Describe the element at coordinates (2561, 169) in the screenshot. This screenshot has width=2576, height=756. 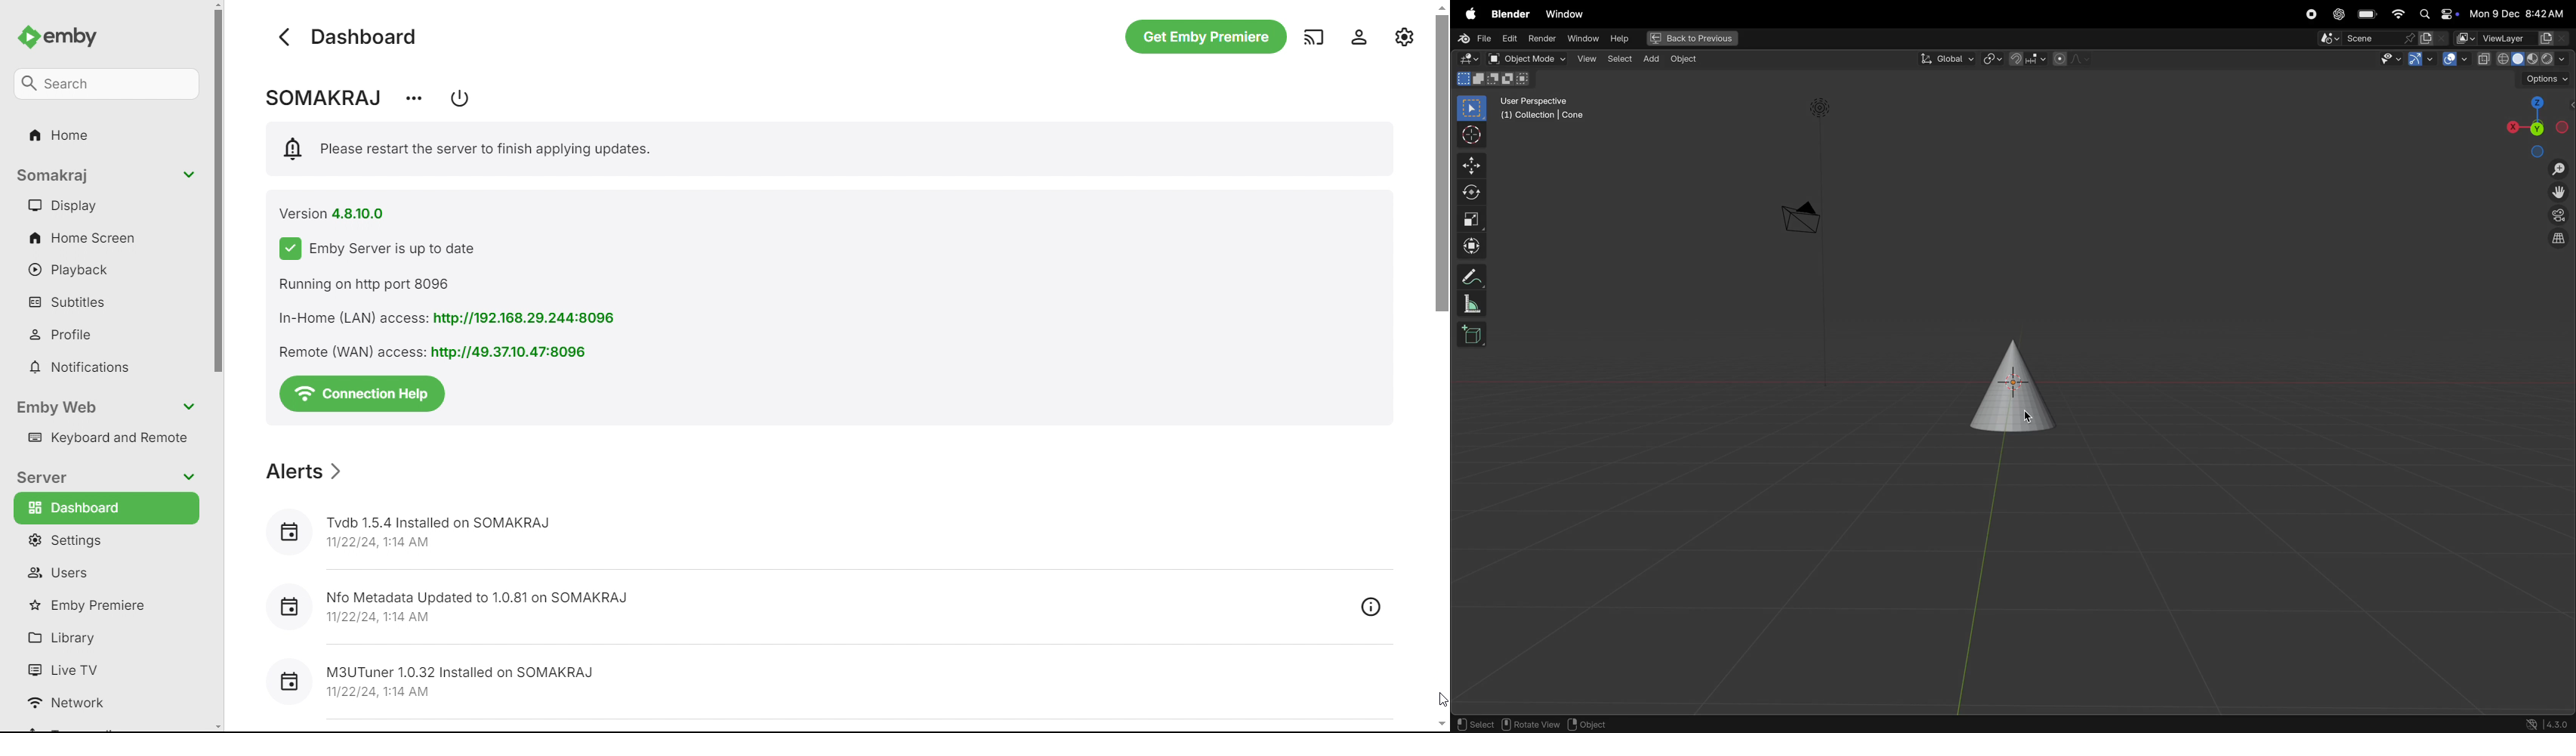
I see `zoom in zom out` at that location.